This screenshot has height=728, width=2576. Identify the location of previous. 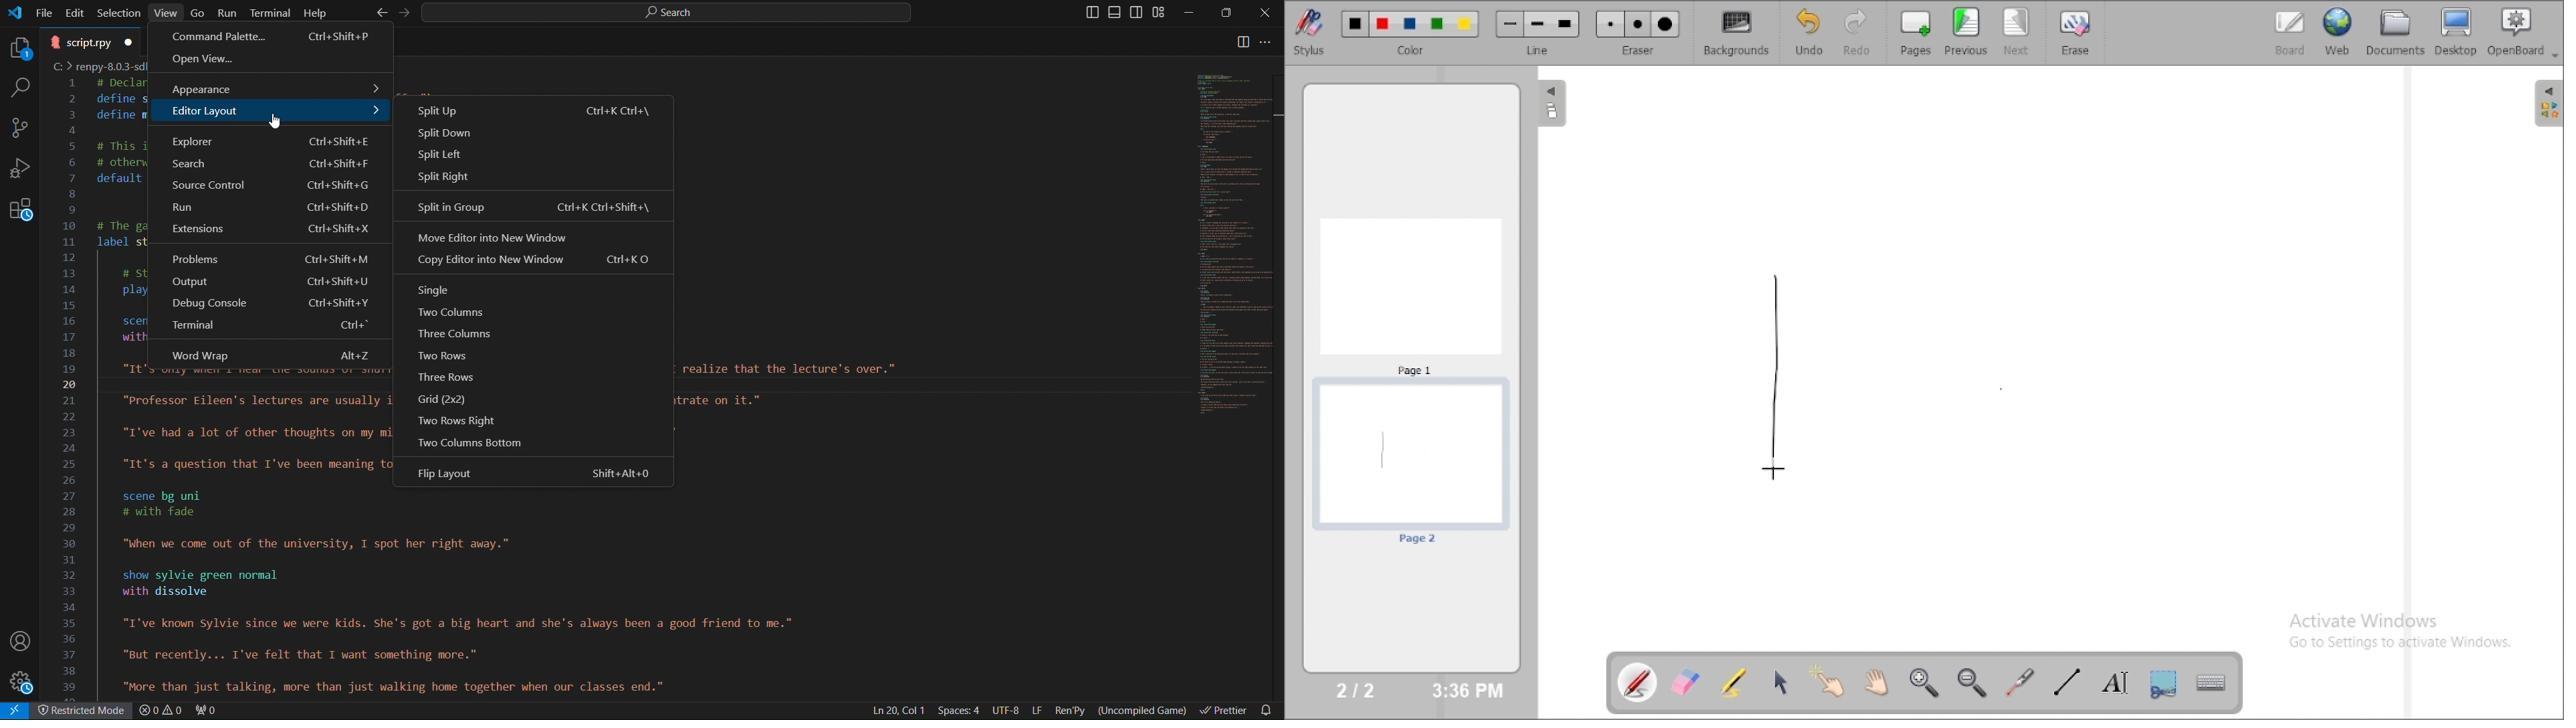
(1966, 31).